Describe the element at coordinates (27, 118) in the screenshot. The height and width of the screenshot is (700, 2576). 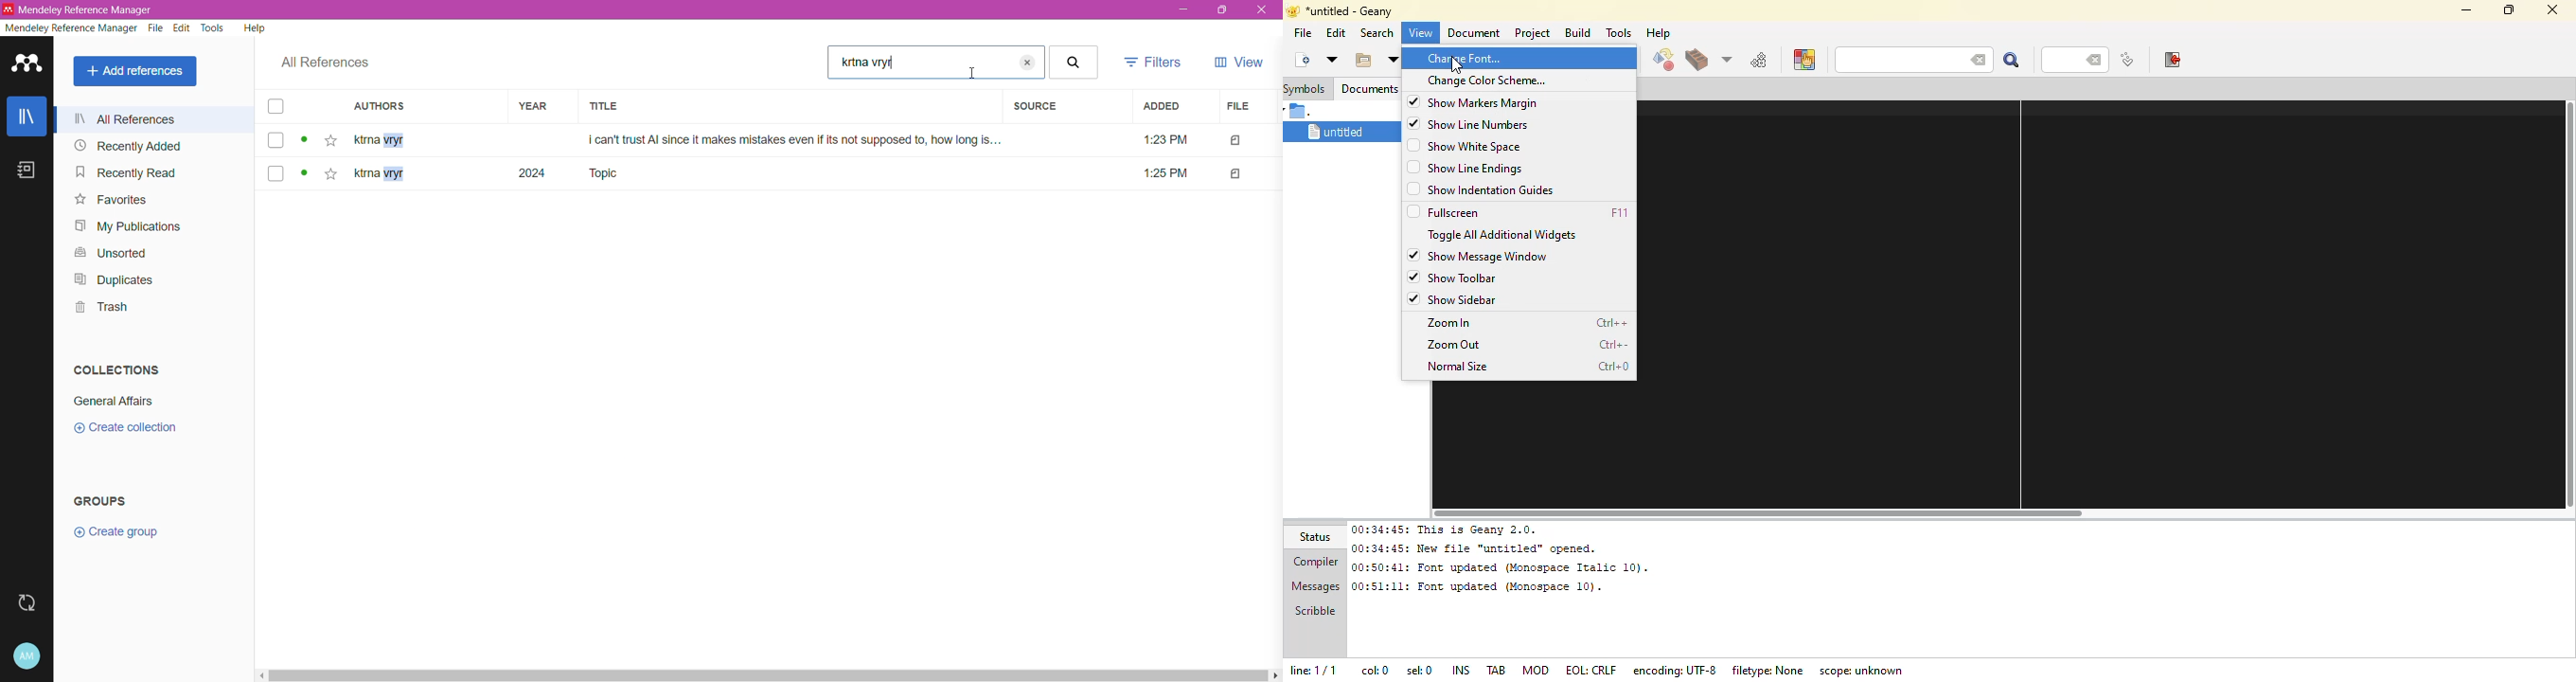
I see `Library` at that location.